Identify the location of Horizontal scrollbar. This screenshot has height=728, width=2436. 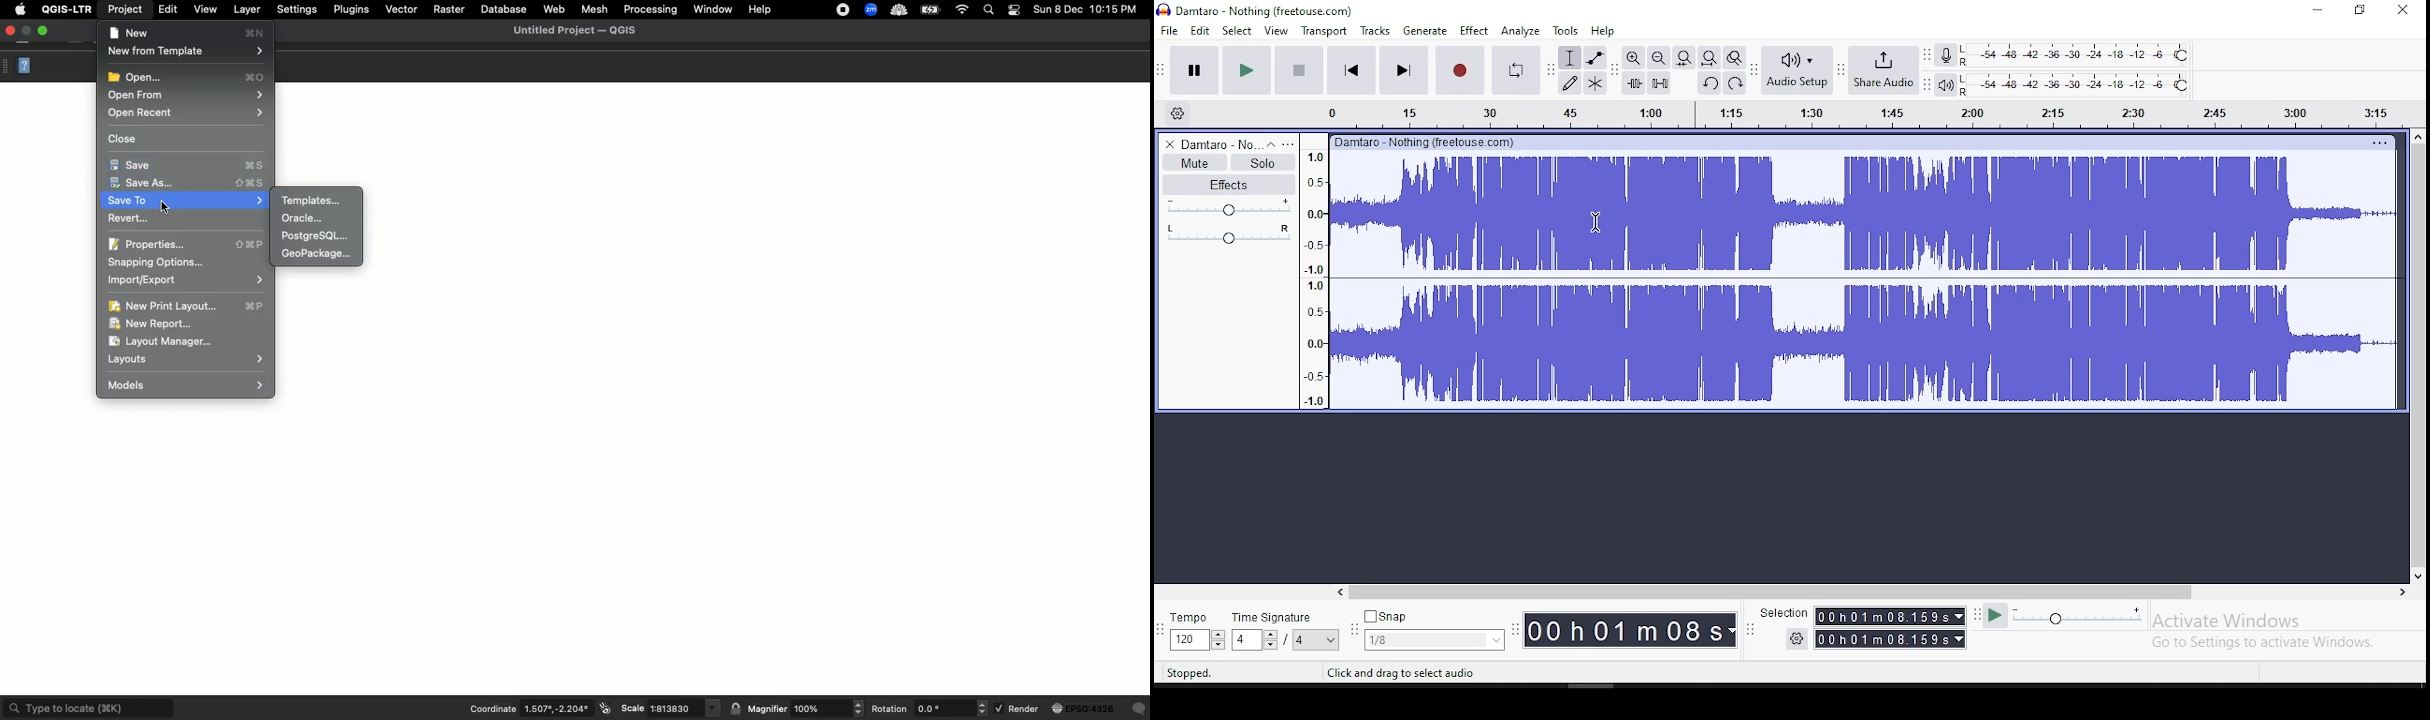
(1858, 593).